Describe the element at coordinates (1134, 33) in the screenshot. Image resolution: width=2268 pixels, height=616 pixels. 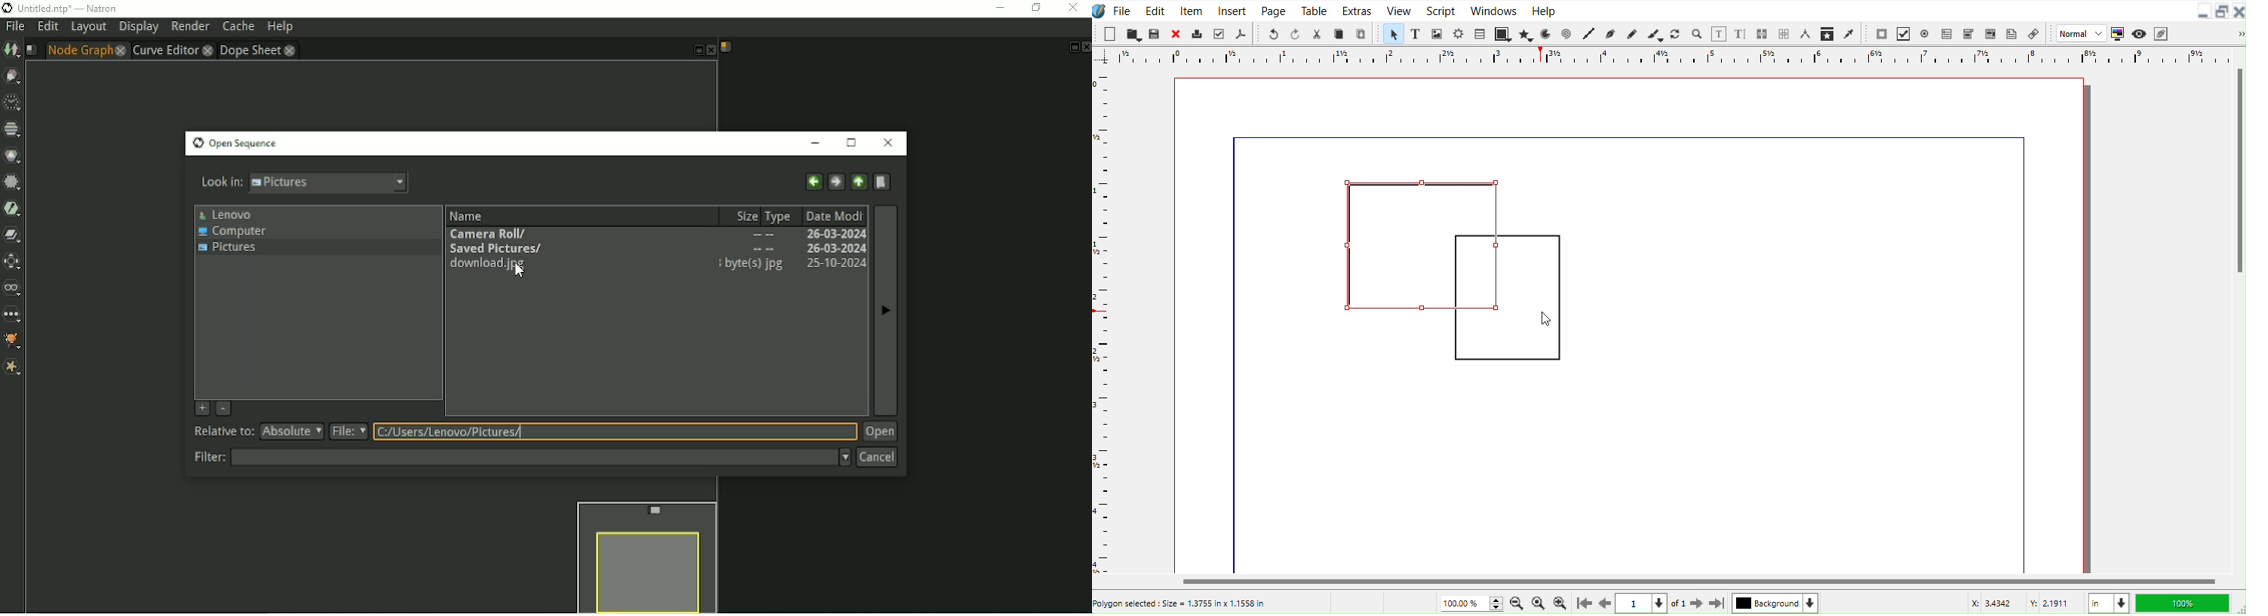
I see `Open` at that location.